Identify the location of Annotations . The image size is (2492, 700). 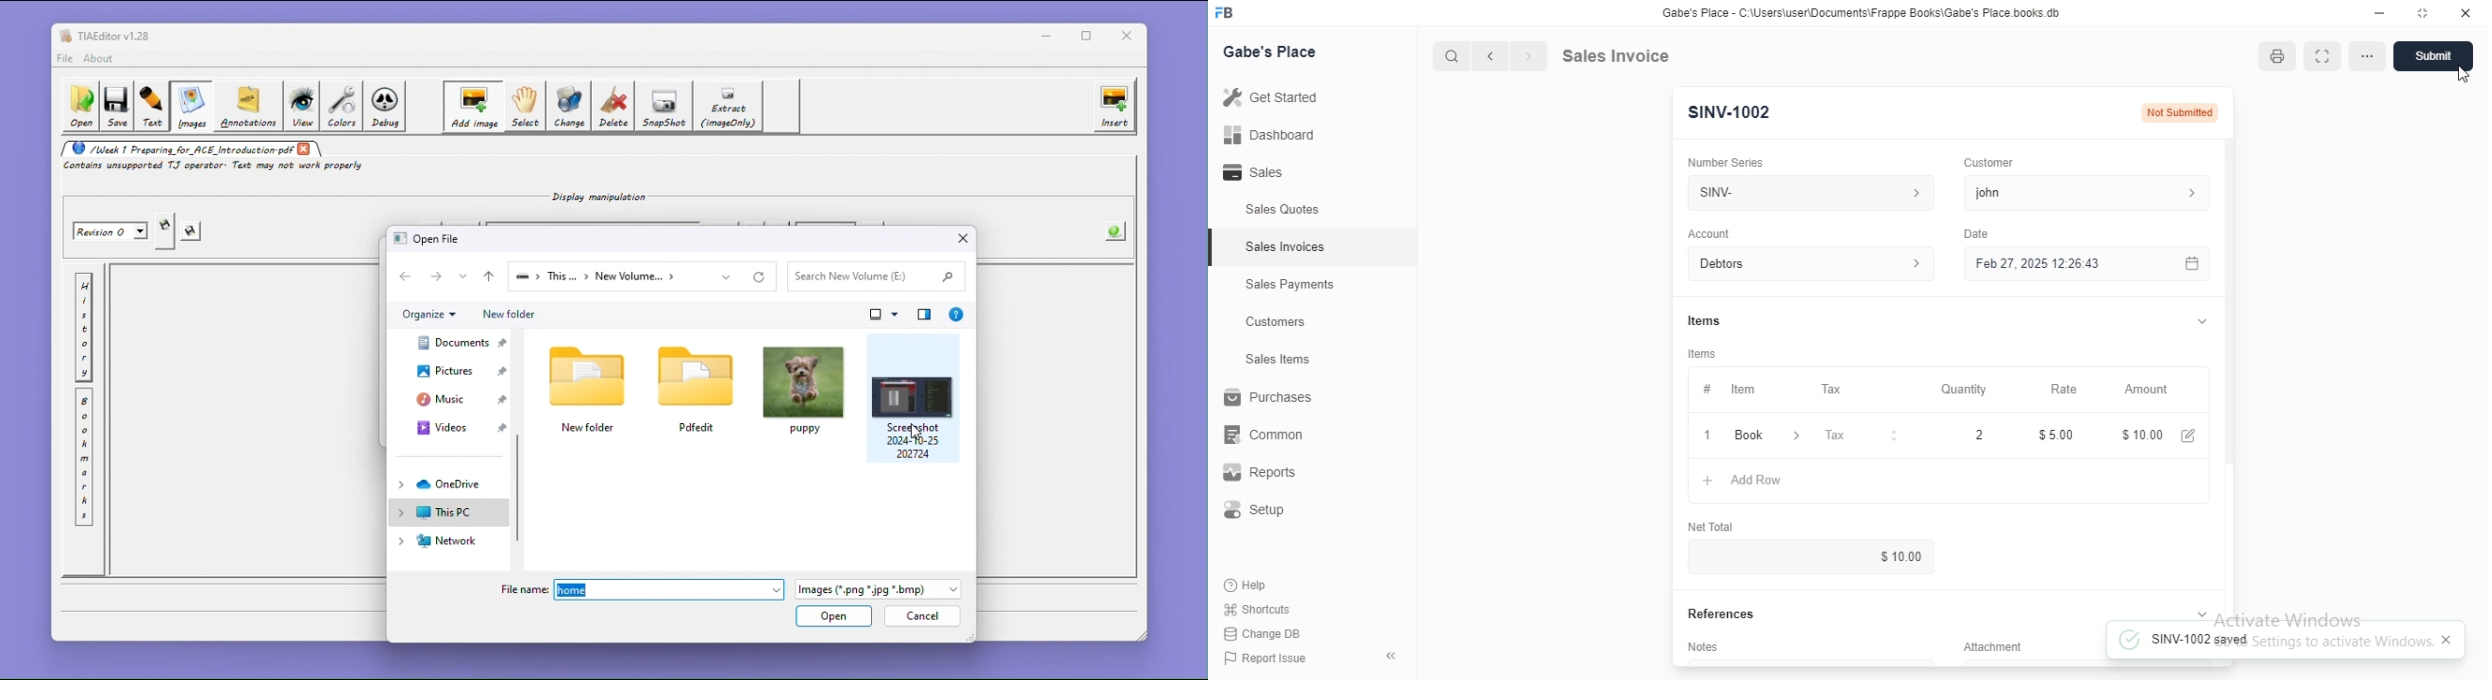
(246, 106).